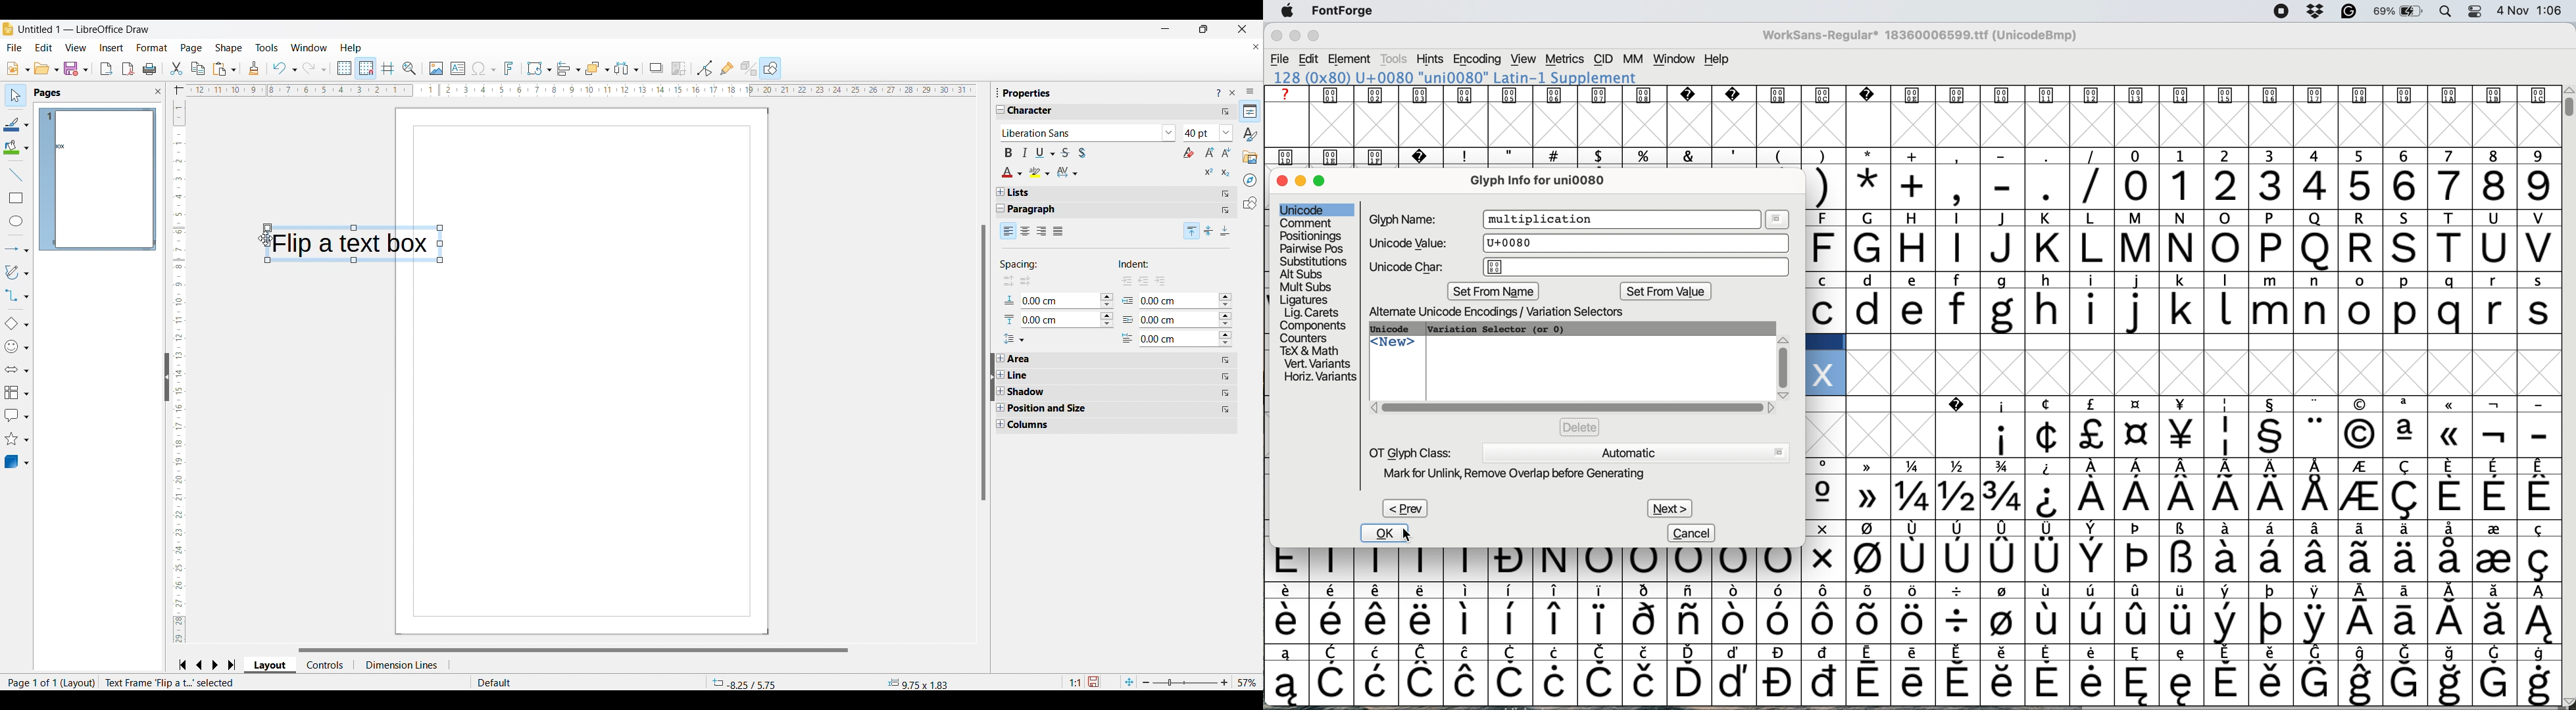 This screenshot has width=2576, height=728. Describe the element at coordinates (18, 68) in the screenshot. I see `New document options` at that location.